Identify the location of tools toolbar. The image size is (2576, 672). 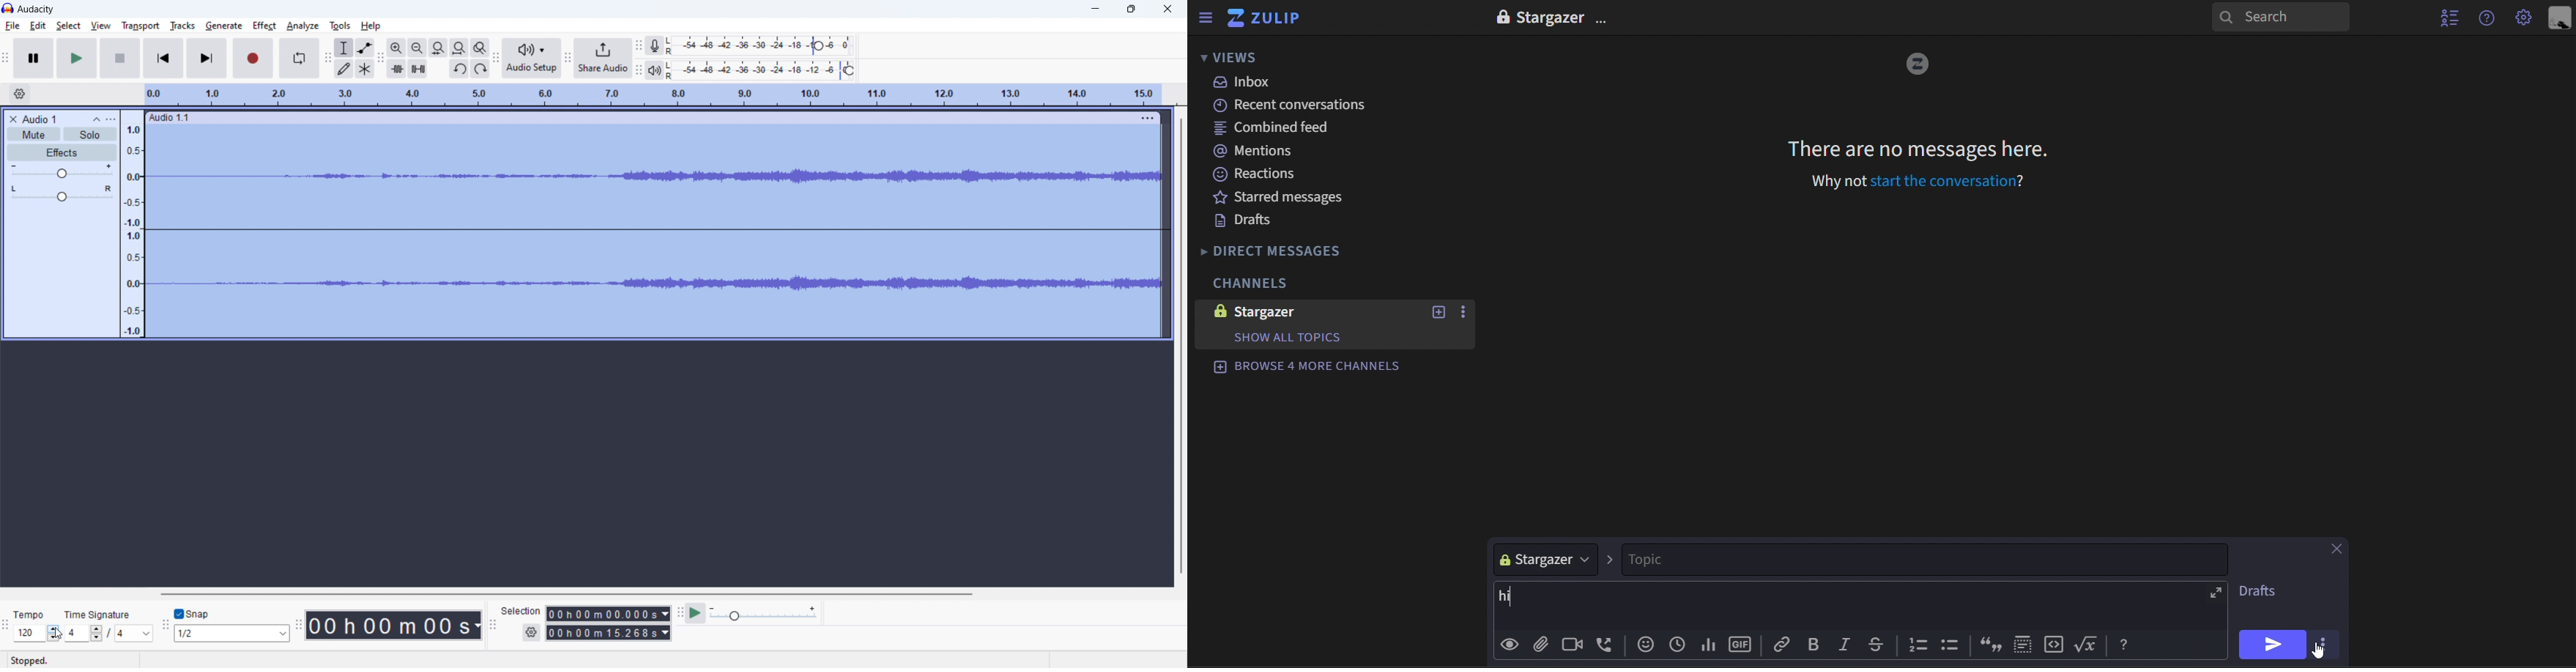
(328, 59).